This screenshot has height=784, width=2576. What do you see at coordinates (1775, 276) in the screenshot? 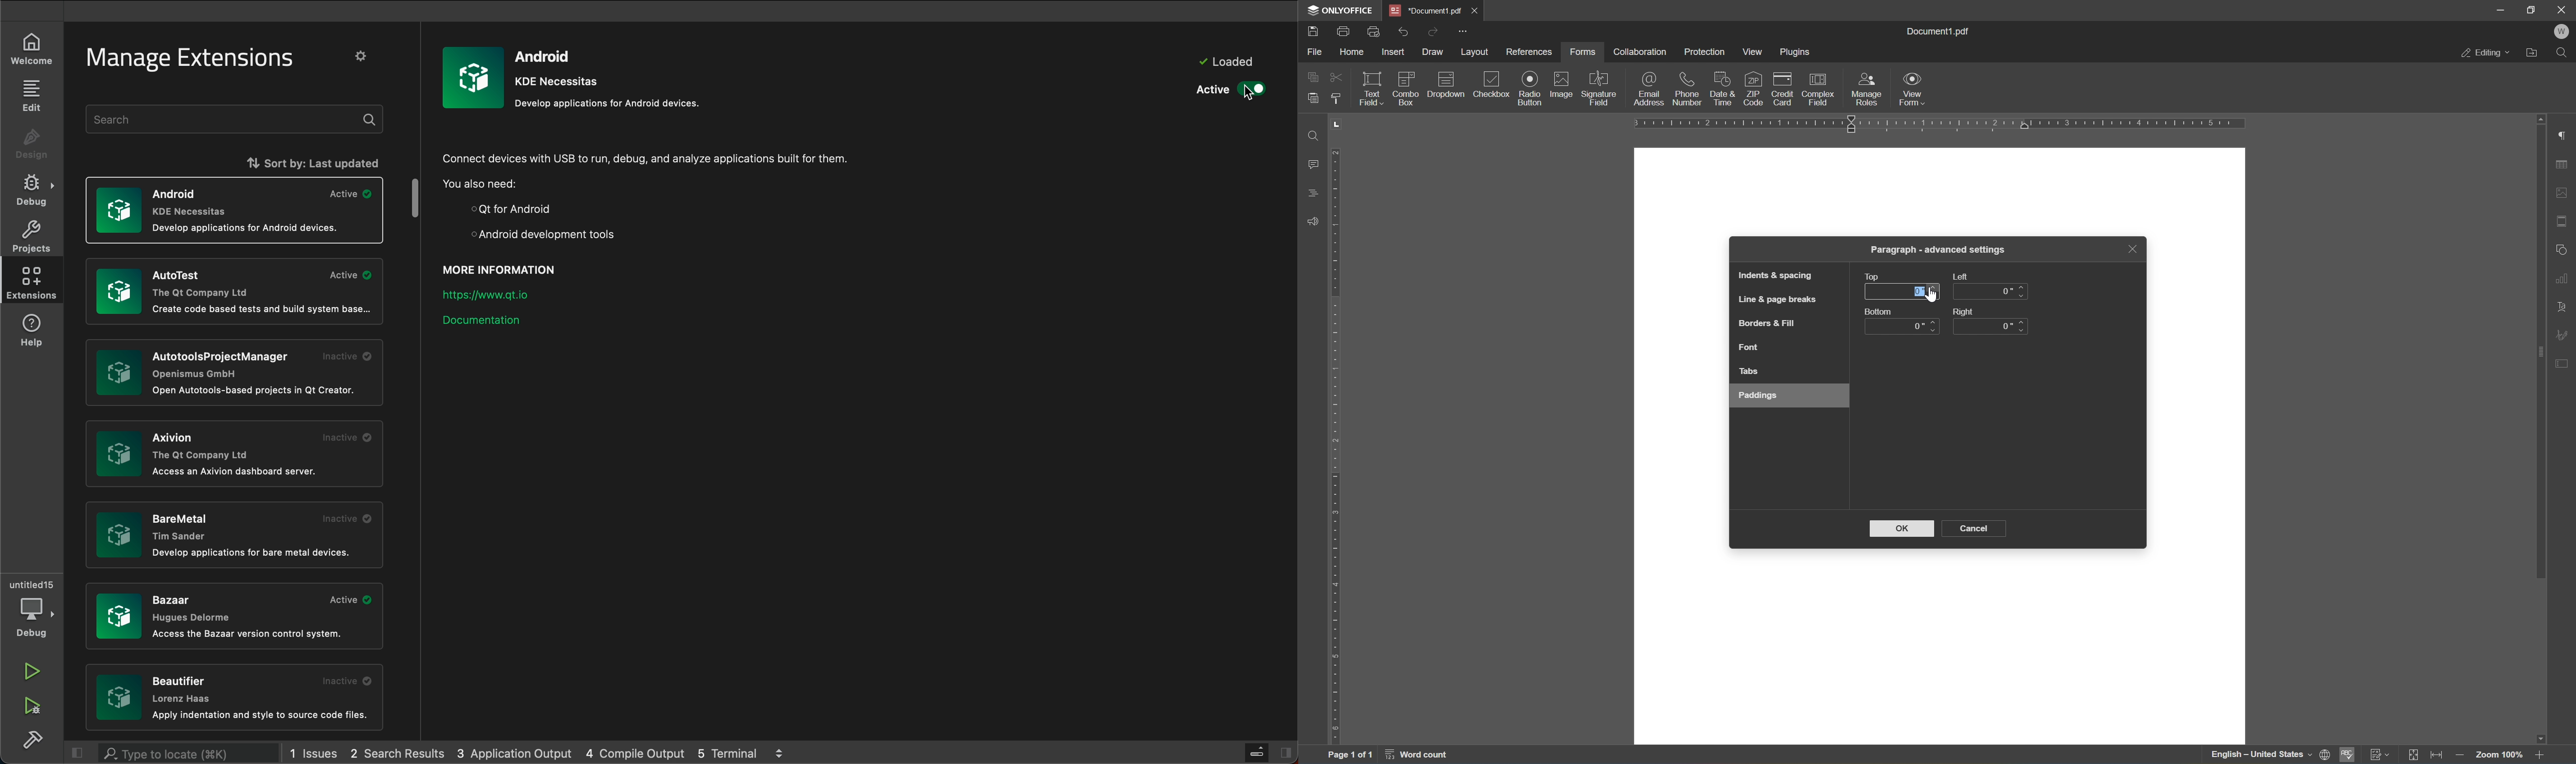
I see `indents & spacing` at bounding box center [1775, 276].